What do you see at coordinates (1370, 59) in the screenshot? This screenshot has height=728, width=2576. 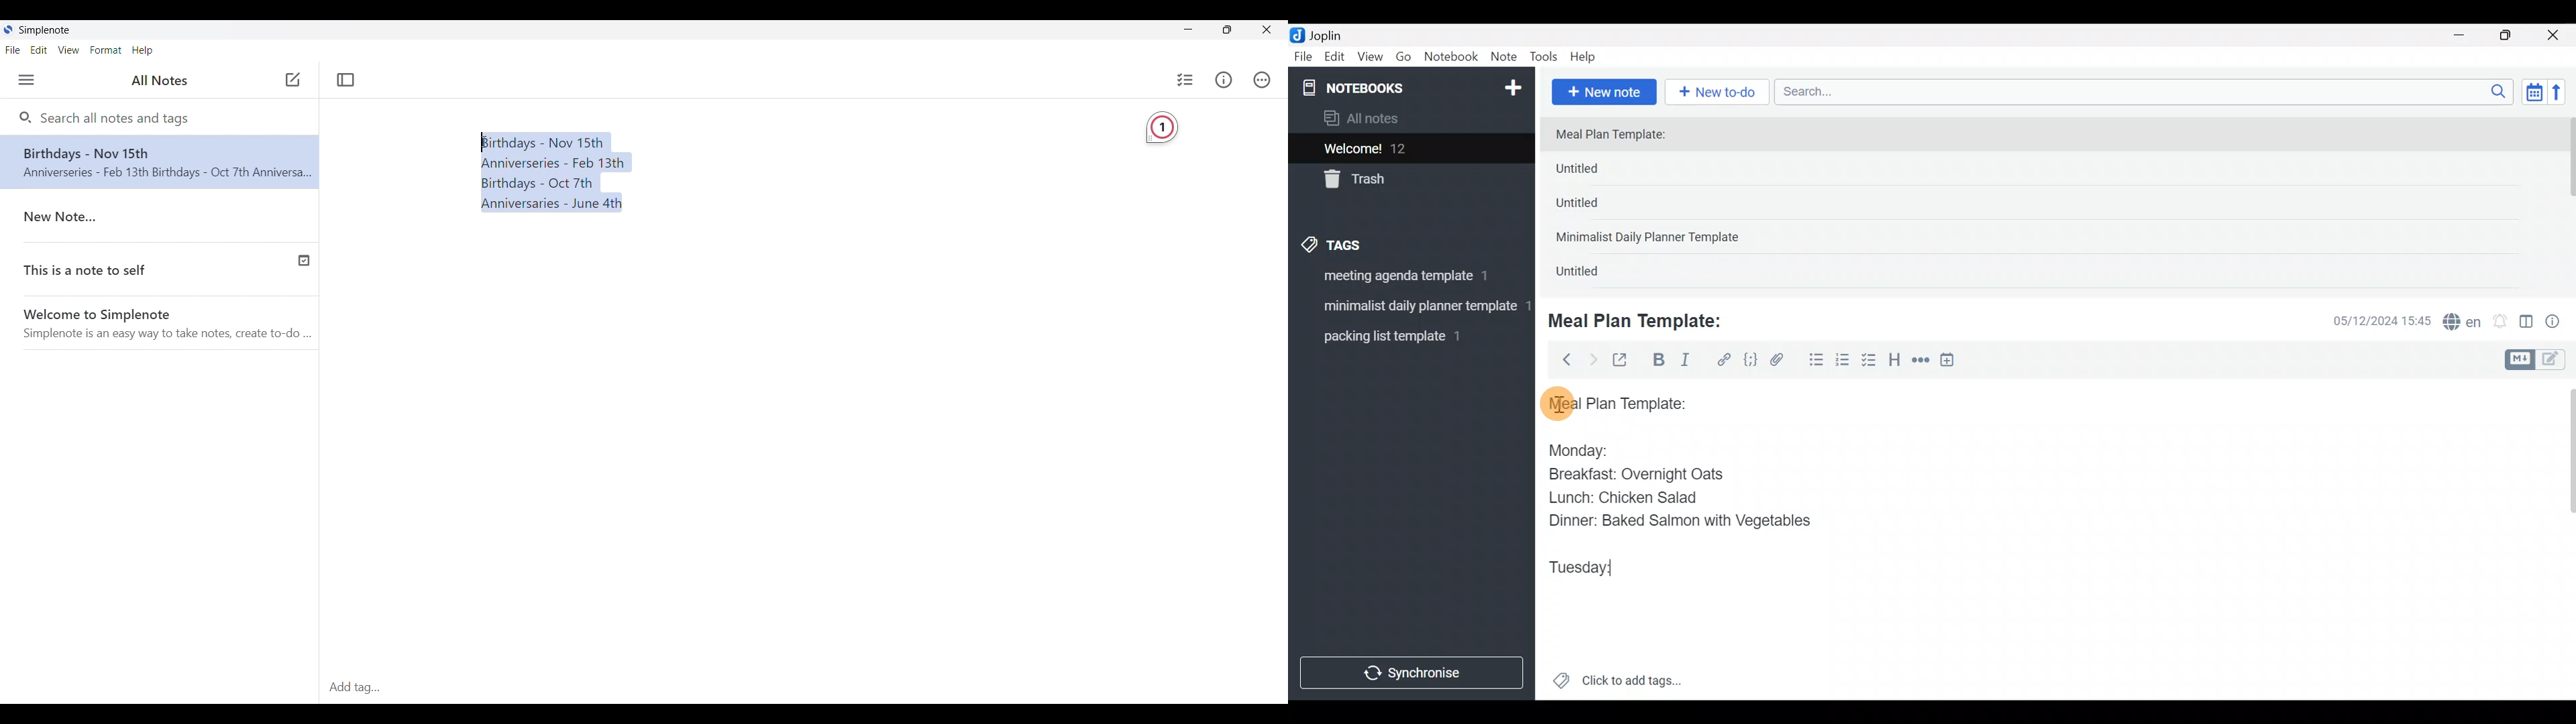 I see `View` at bounding box center [1370, 59].